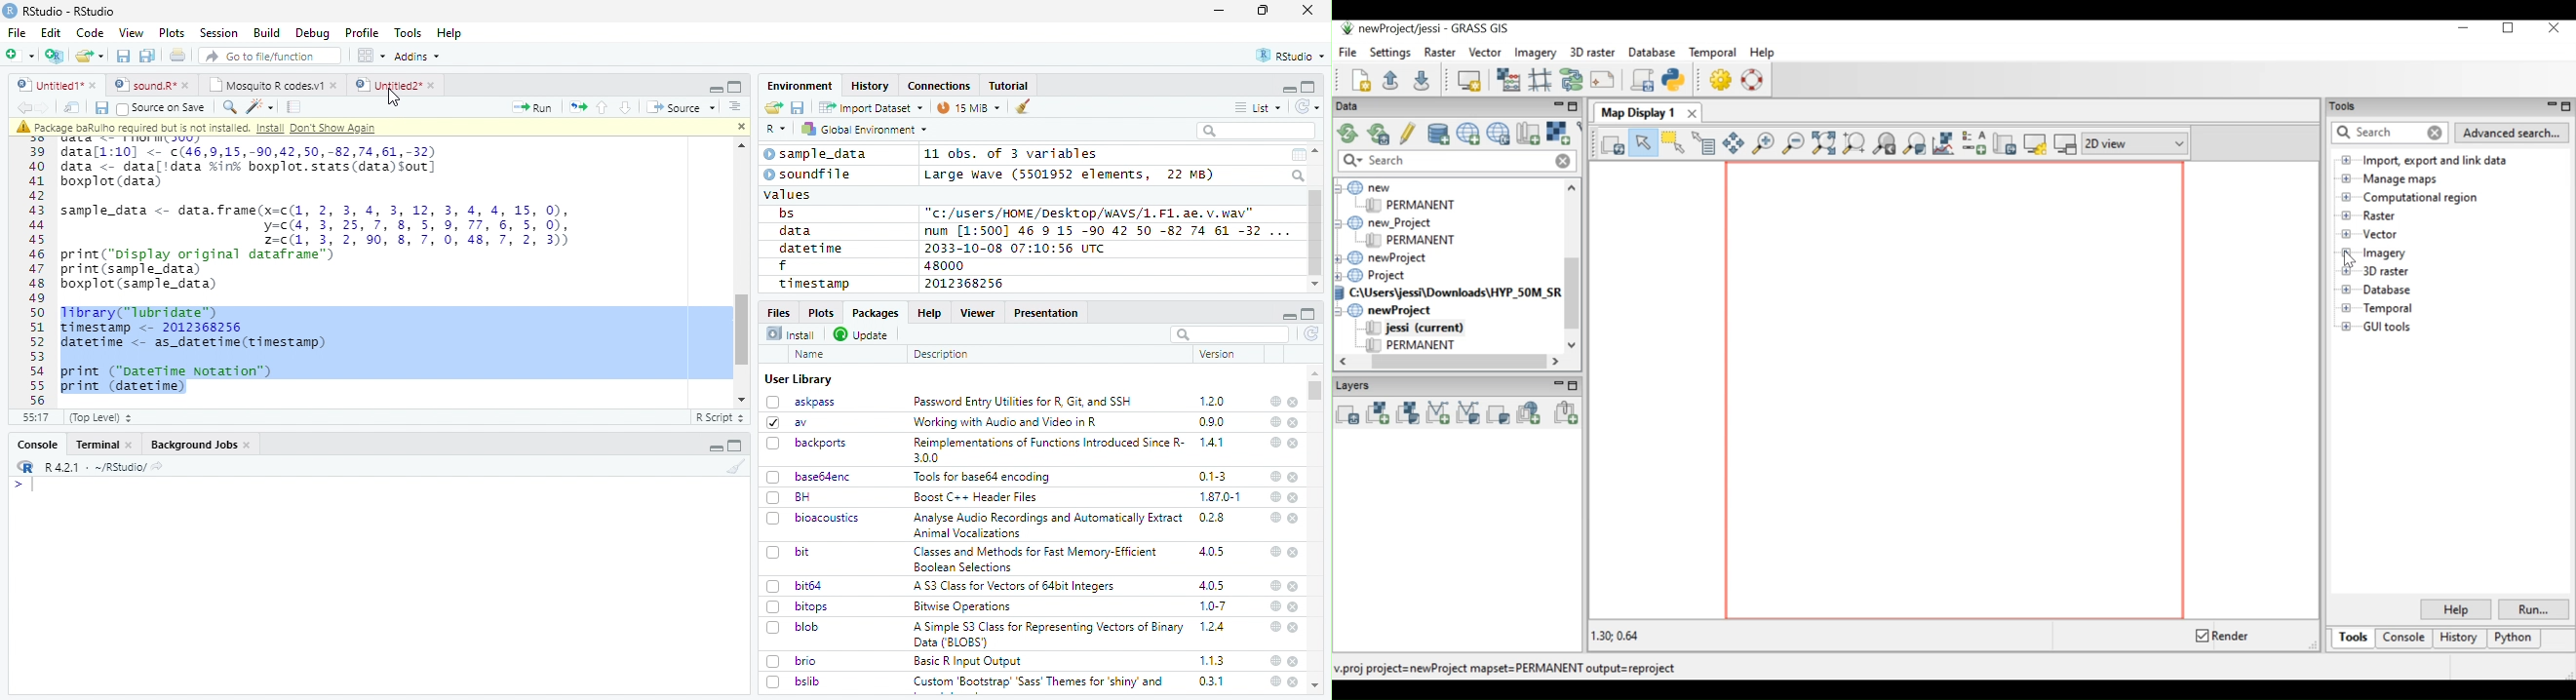 Image resolution: width=2576 pixels, height=700 pixels. I want to click on go backward, so click(24, 106).